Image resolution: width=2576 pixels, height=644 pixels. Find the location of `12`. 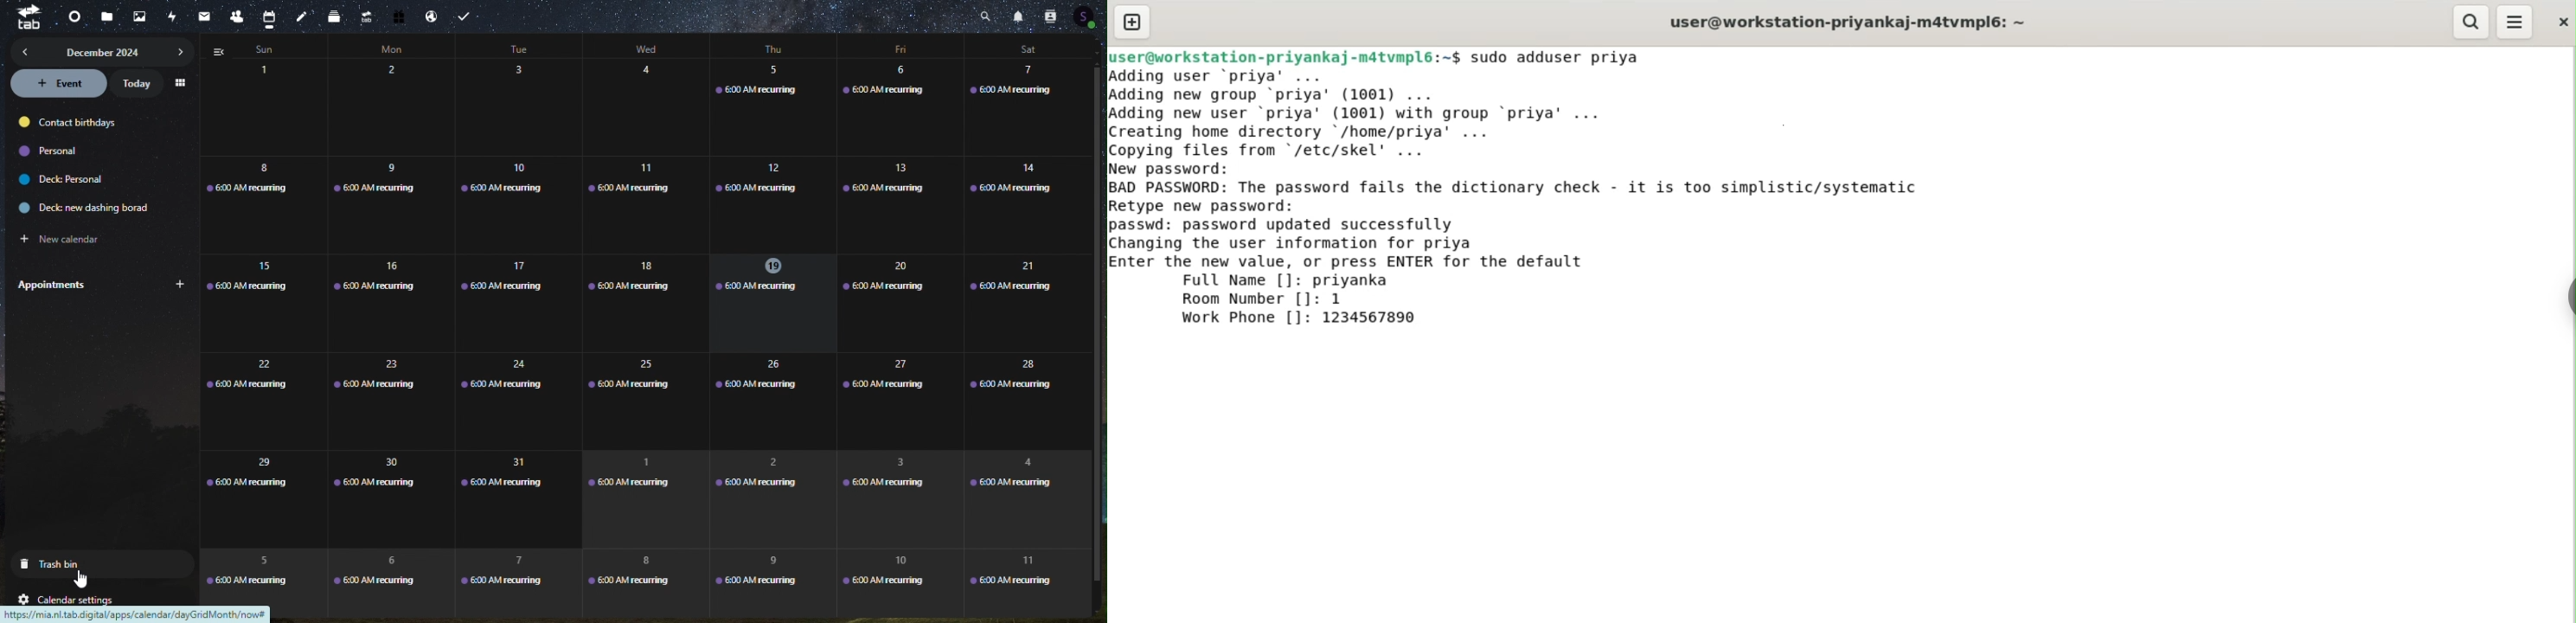

12 is located at coordinates (766, 206).